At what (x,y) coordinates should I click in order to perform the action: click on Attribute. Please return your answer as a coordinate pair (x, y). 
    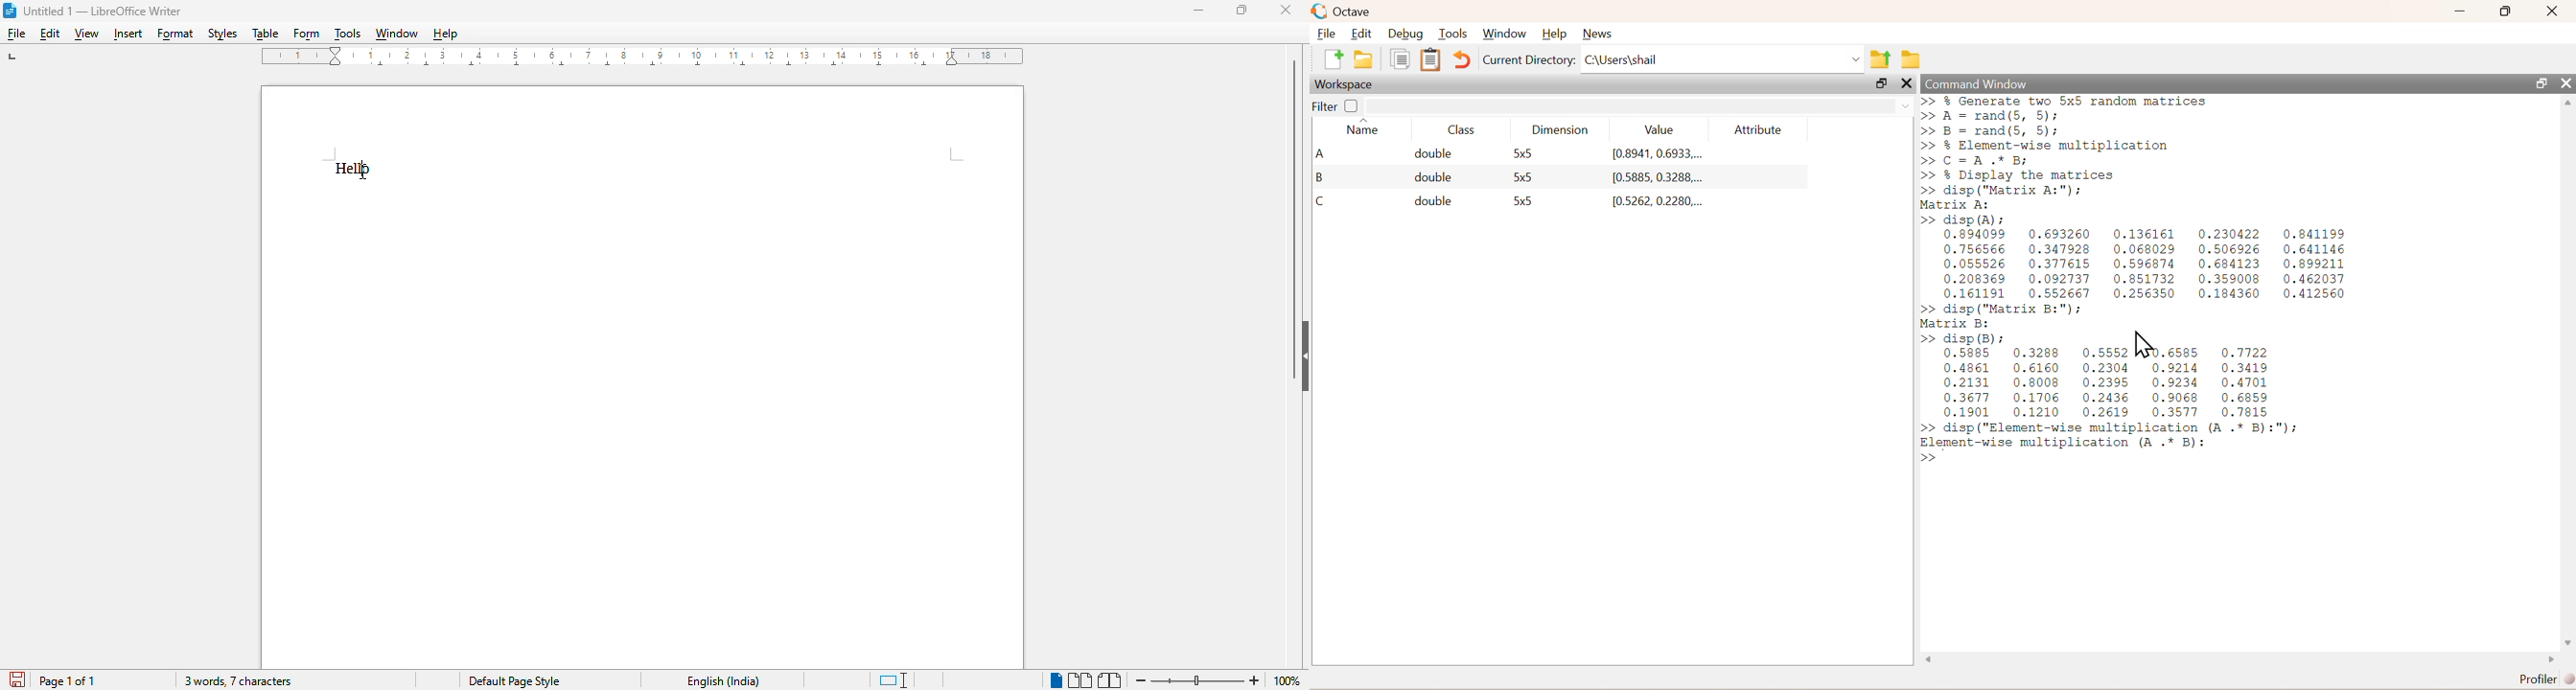
    Looking at the image, I should click on (1758, 126).